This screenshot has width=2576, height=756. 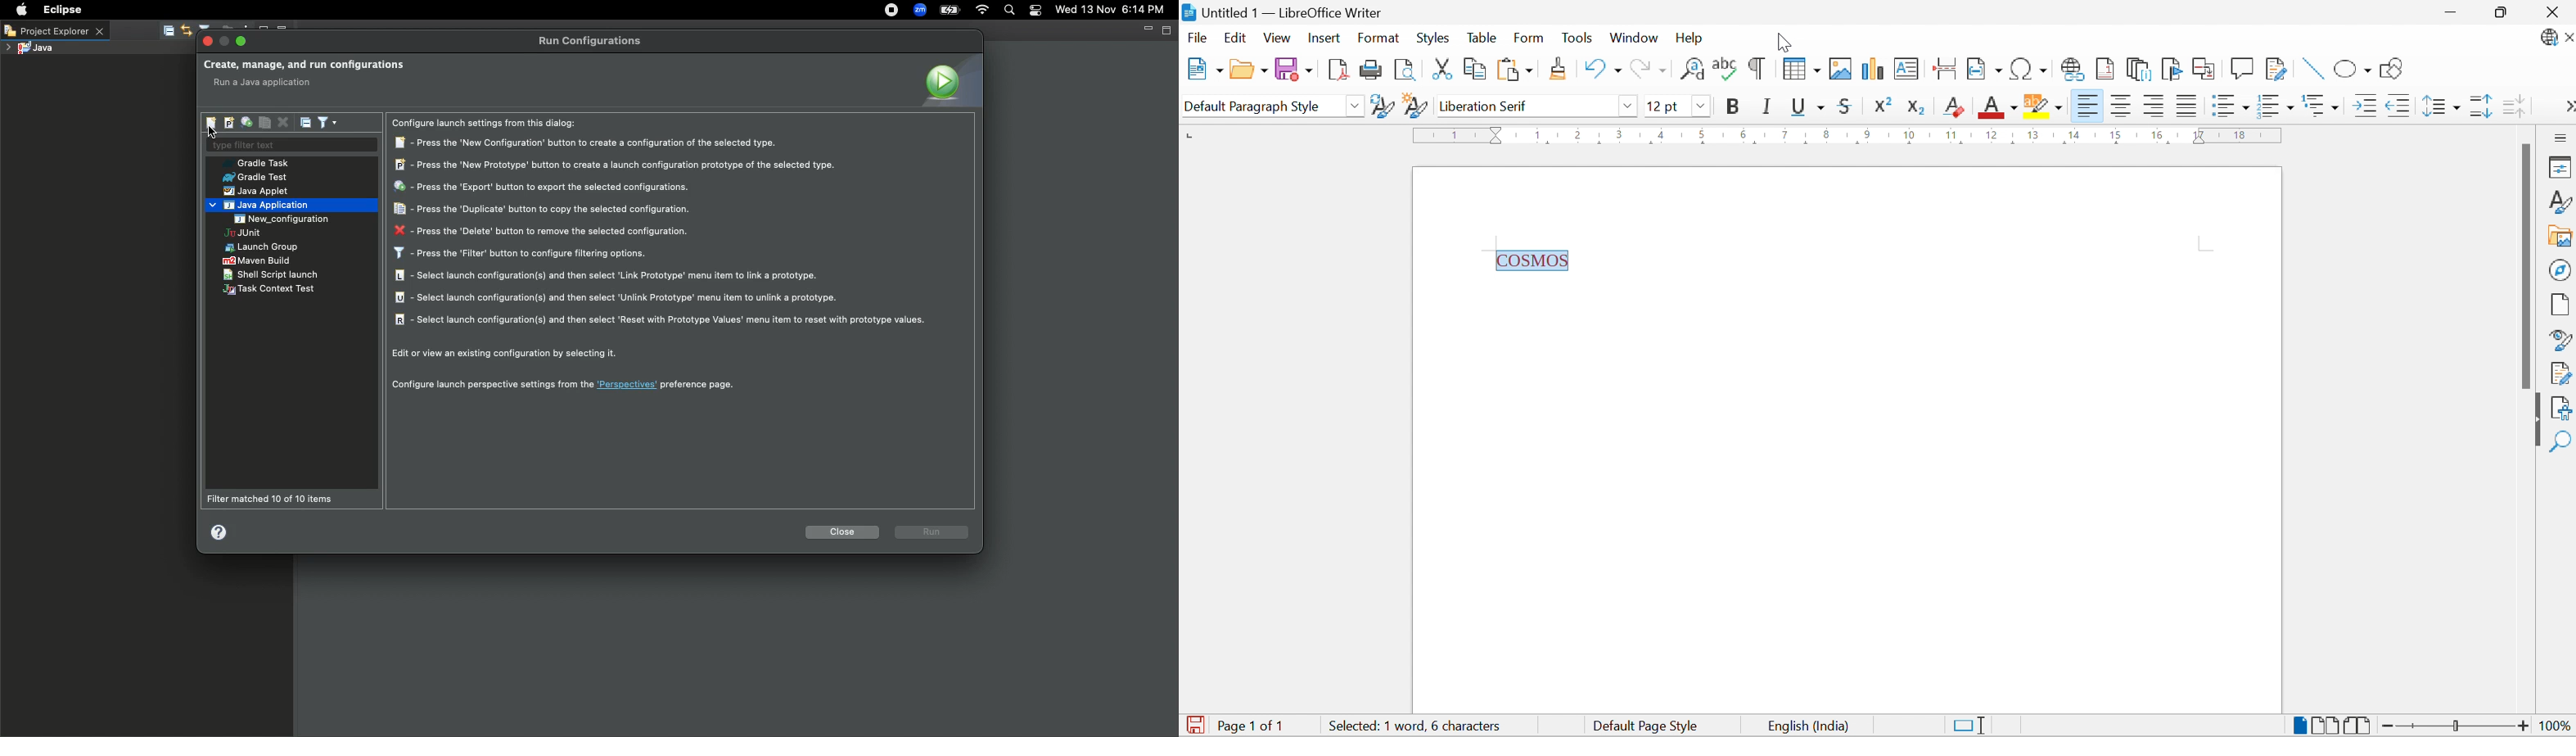 I want to click on 10, so click(x=1910, y=135).